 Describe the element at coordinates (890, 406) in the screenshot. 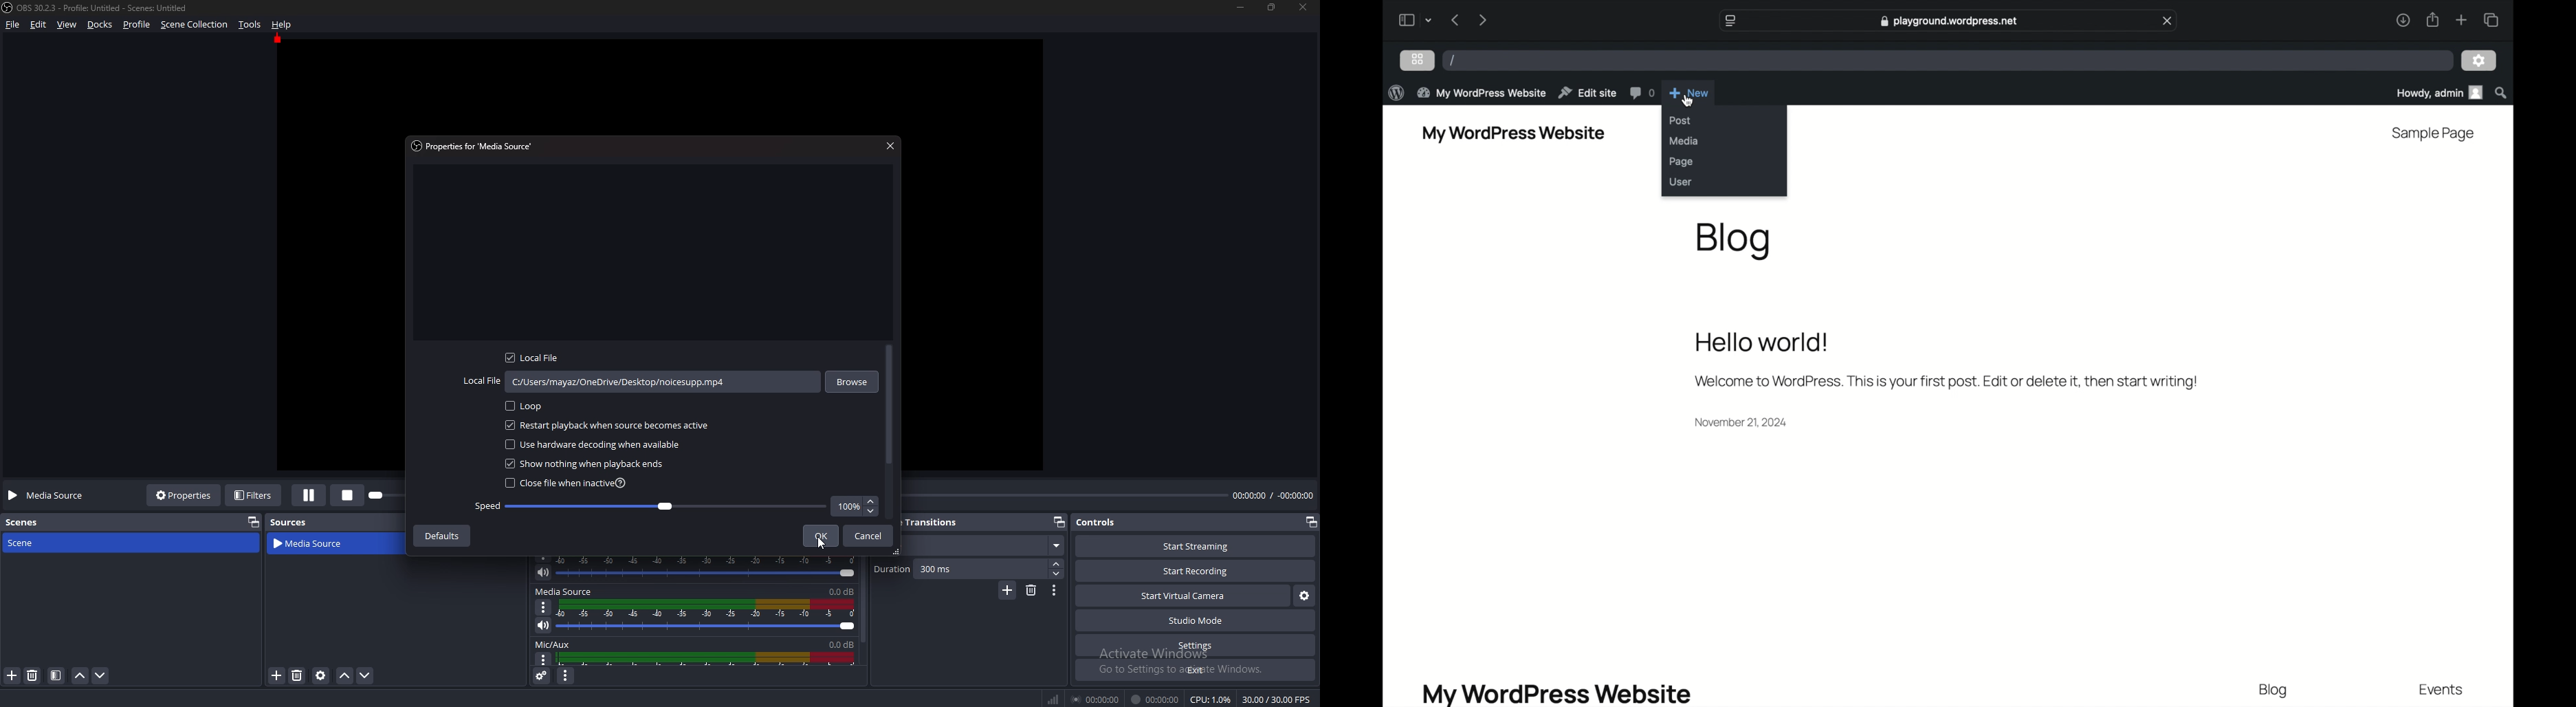

I see `Scroll bar` at that location.